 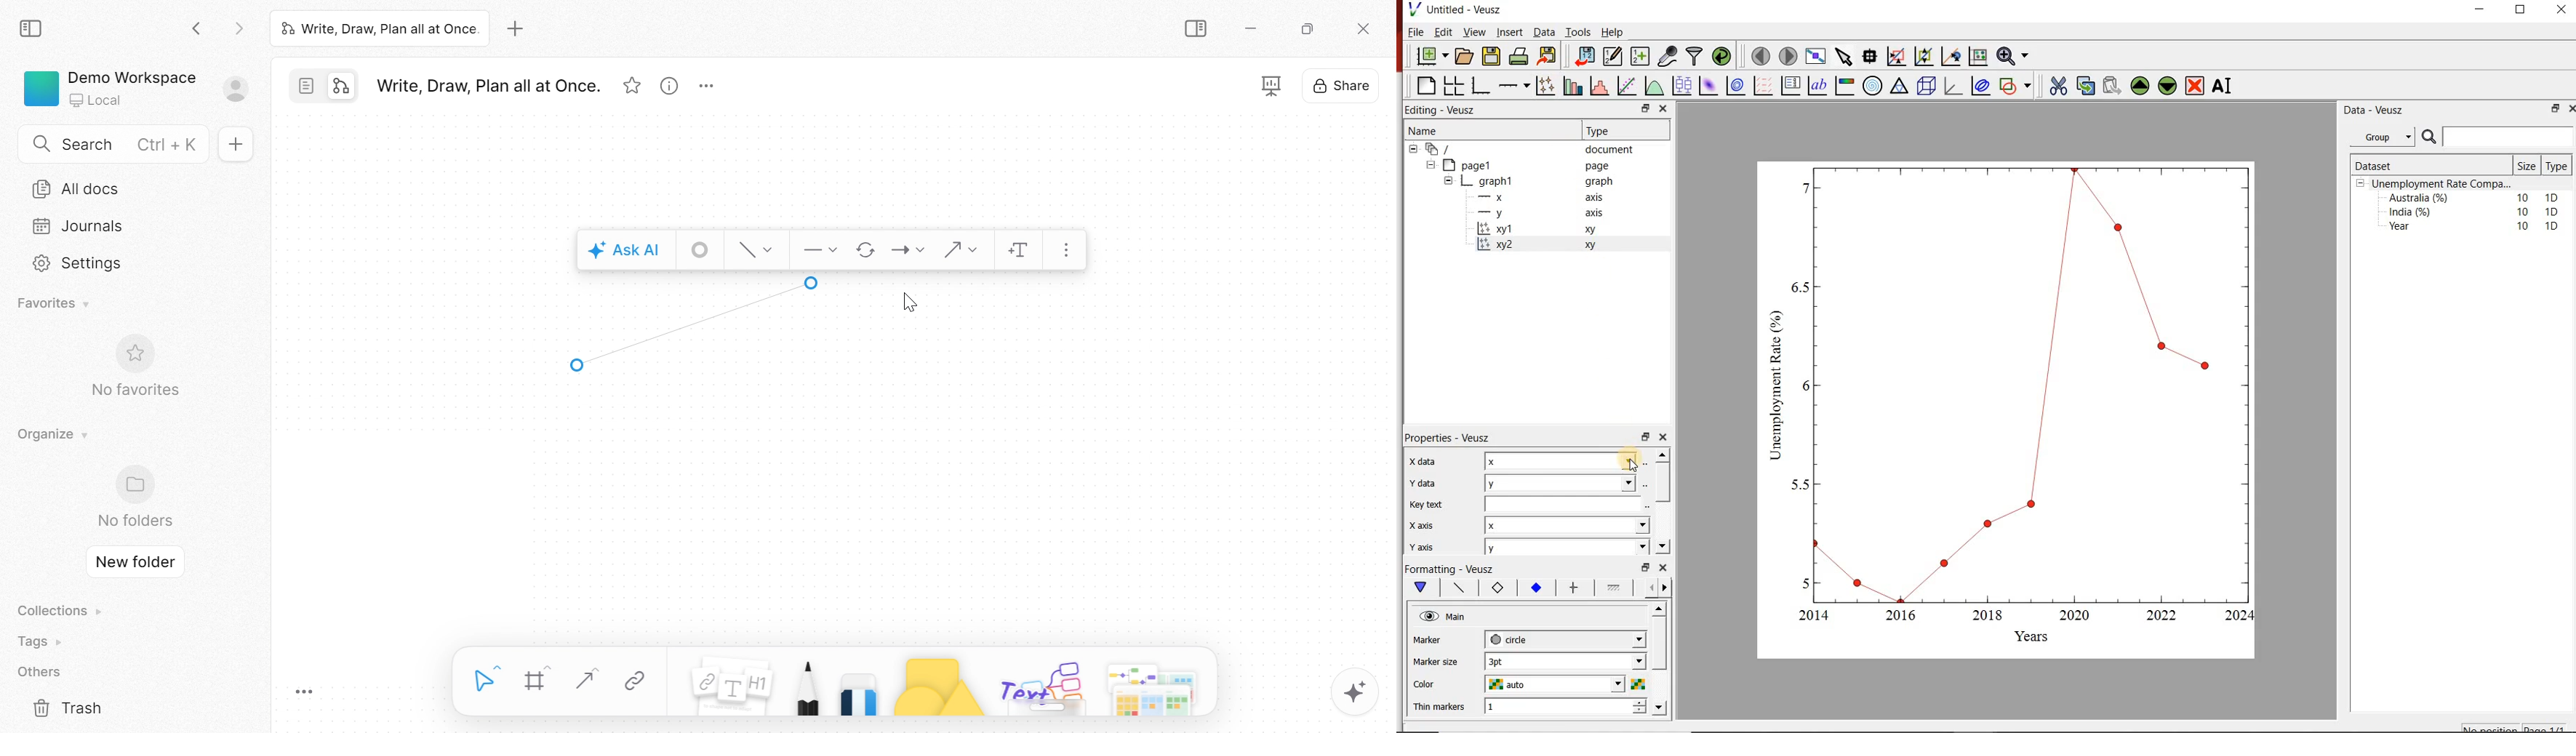 What do you see at coordinates (305, 693) in the screenshot?
I see `Toggle Zoom Tool Bar` at bounding box center [305, 693].